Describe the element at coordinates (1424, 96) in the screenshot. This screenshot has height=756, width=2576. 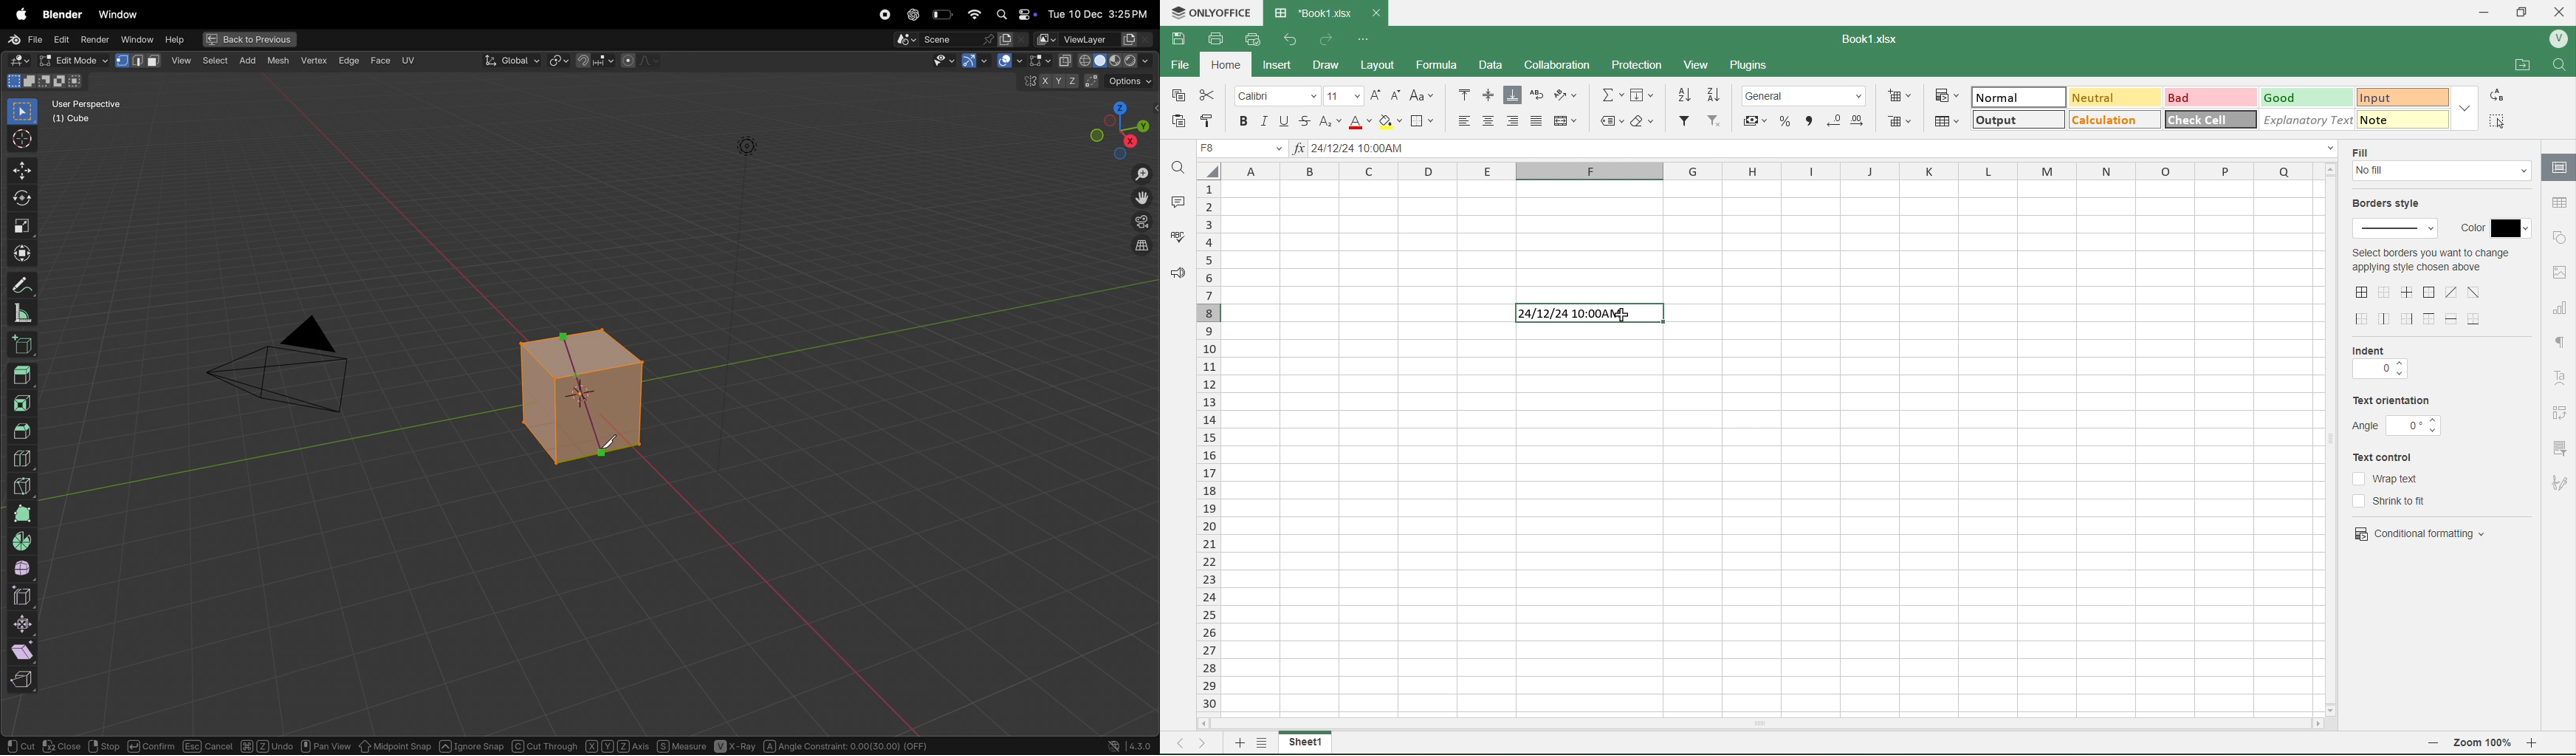
I see `Change Case` at that location.